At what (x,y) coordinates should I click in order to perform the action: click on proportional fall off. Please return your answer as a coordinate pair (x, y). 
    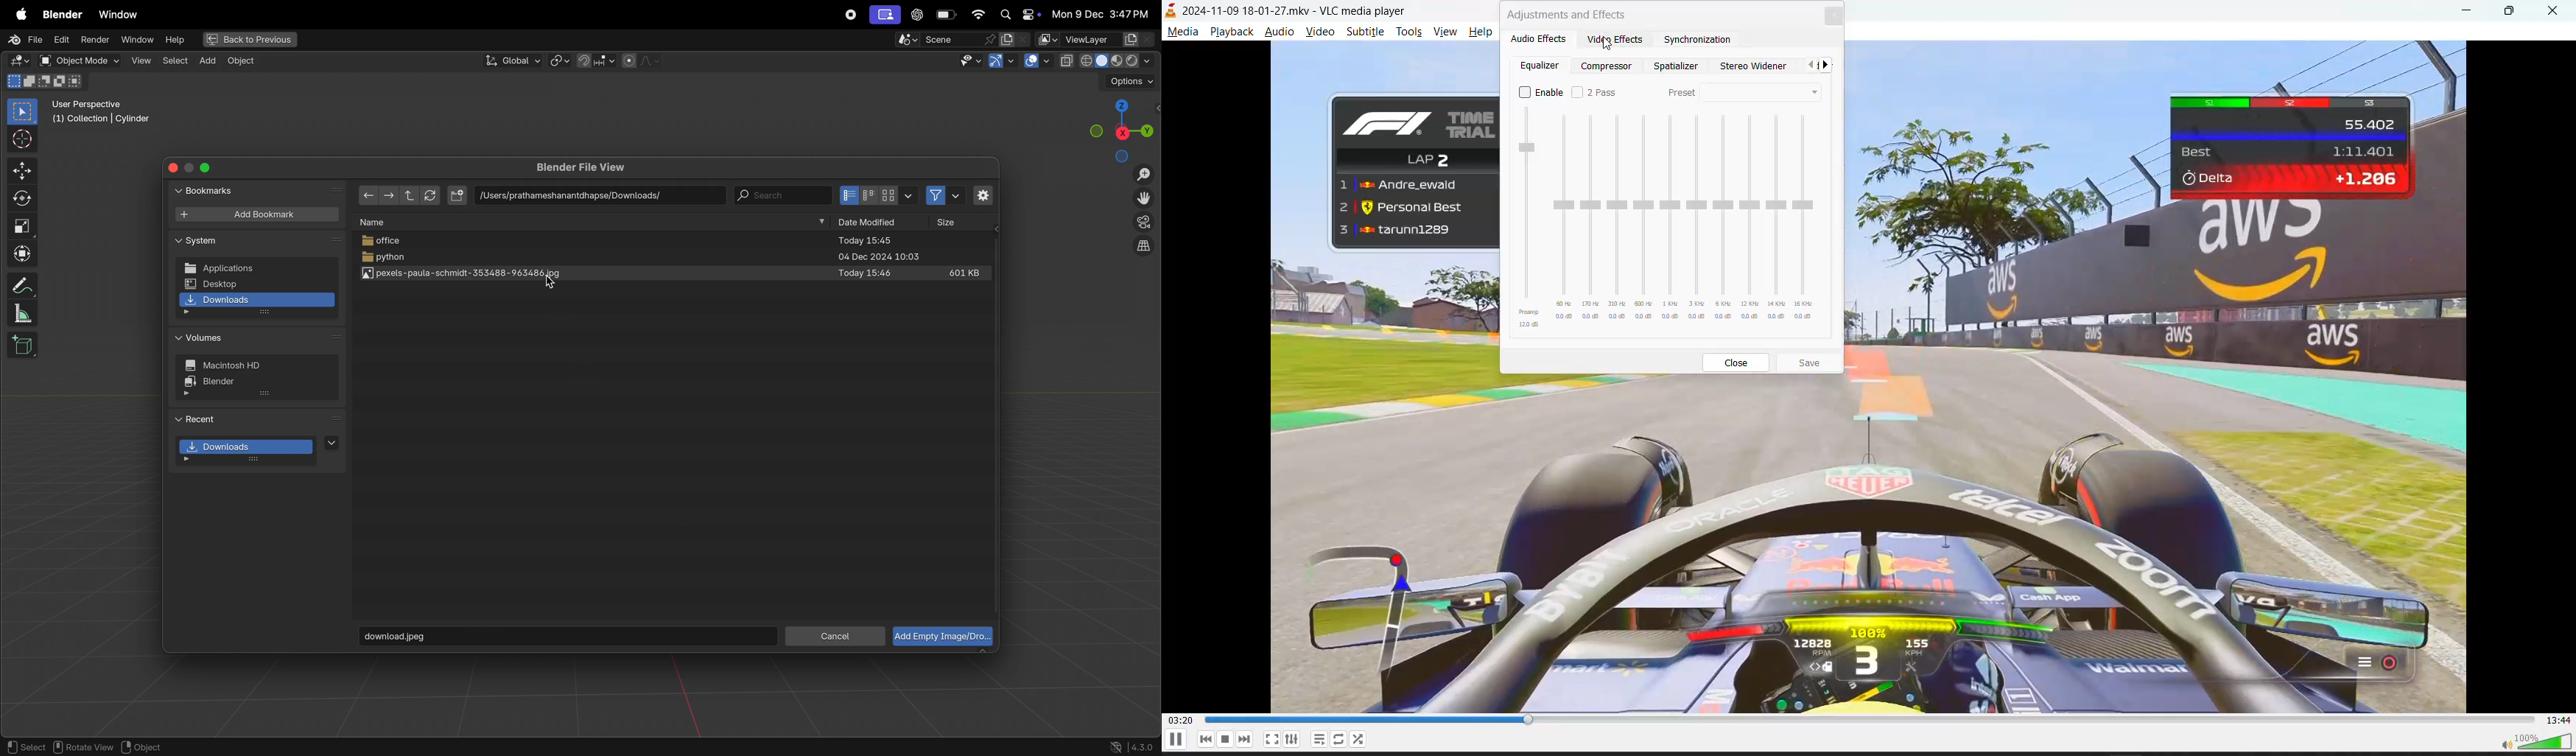
    Looking at the image, I should click on (641, 61).